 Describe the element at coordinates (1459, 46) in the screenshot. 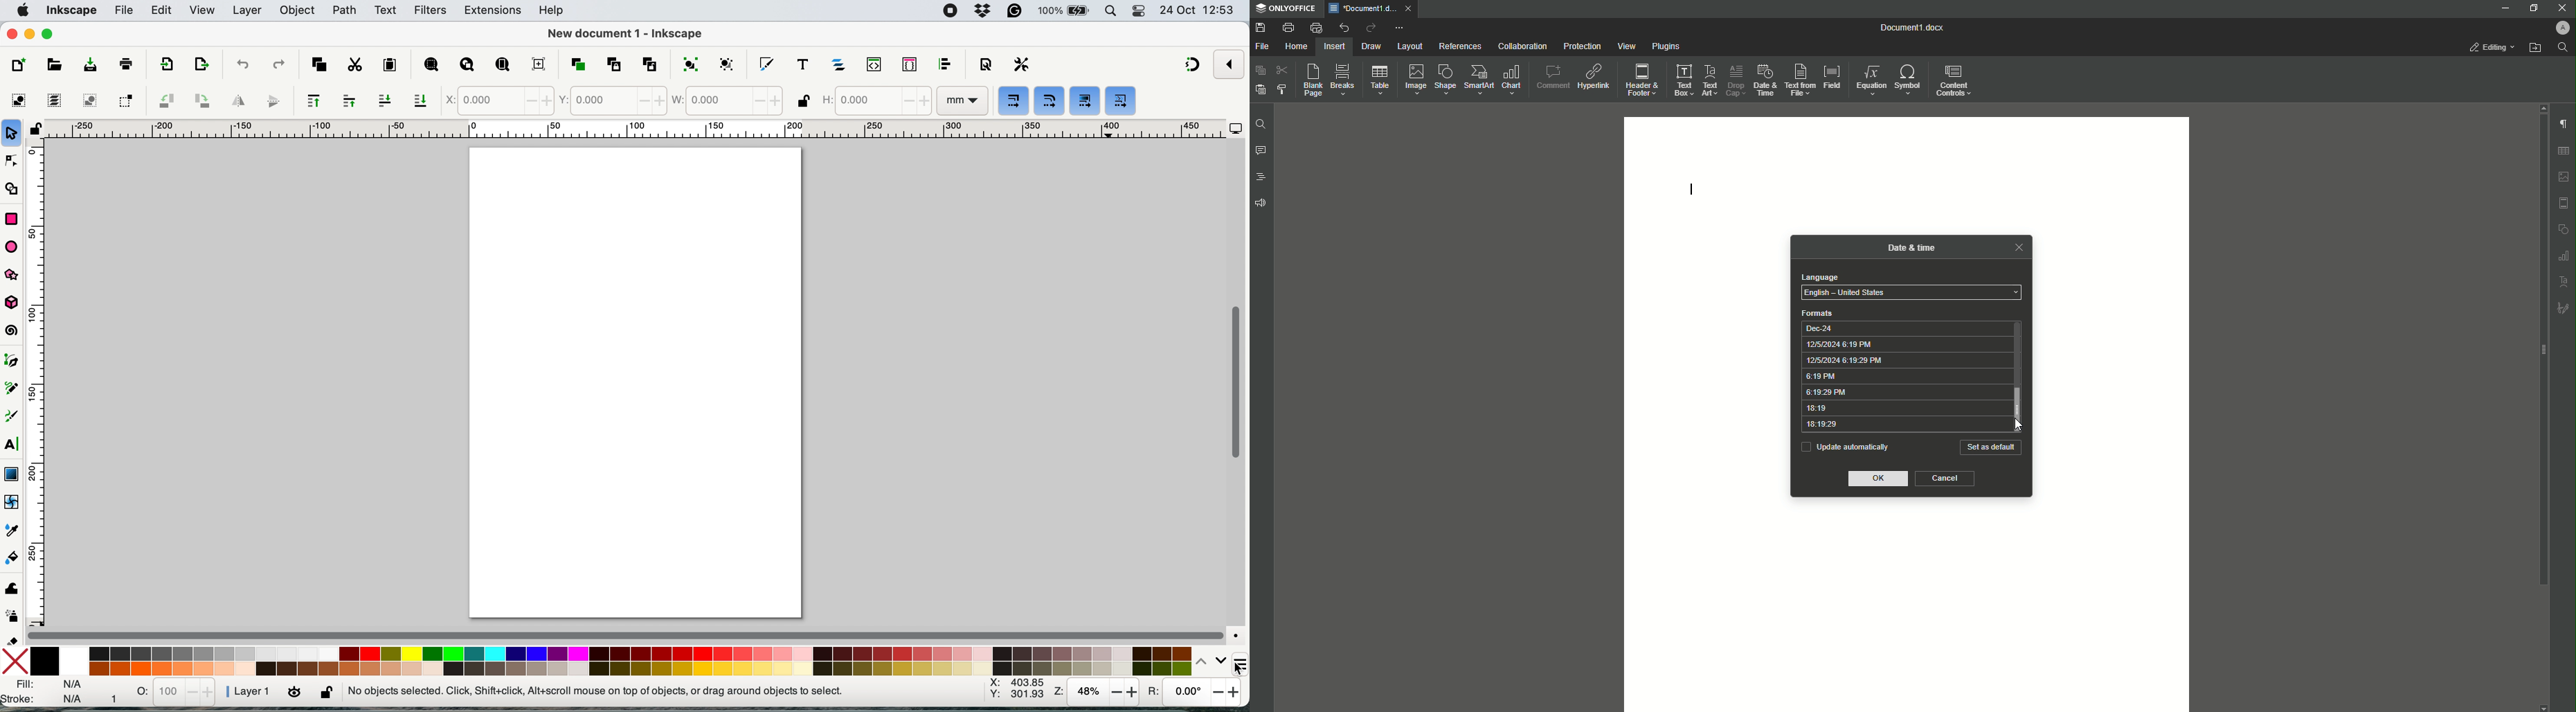

I see `References` at that location.